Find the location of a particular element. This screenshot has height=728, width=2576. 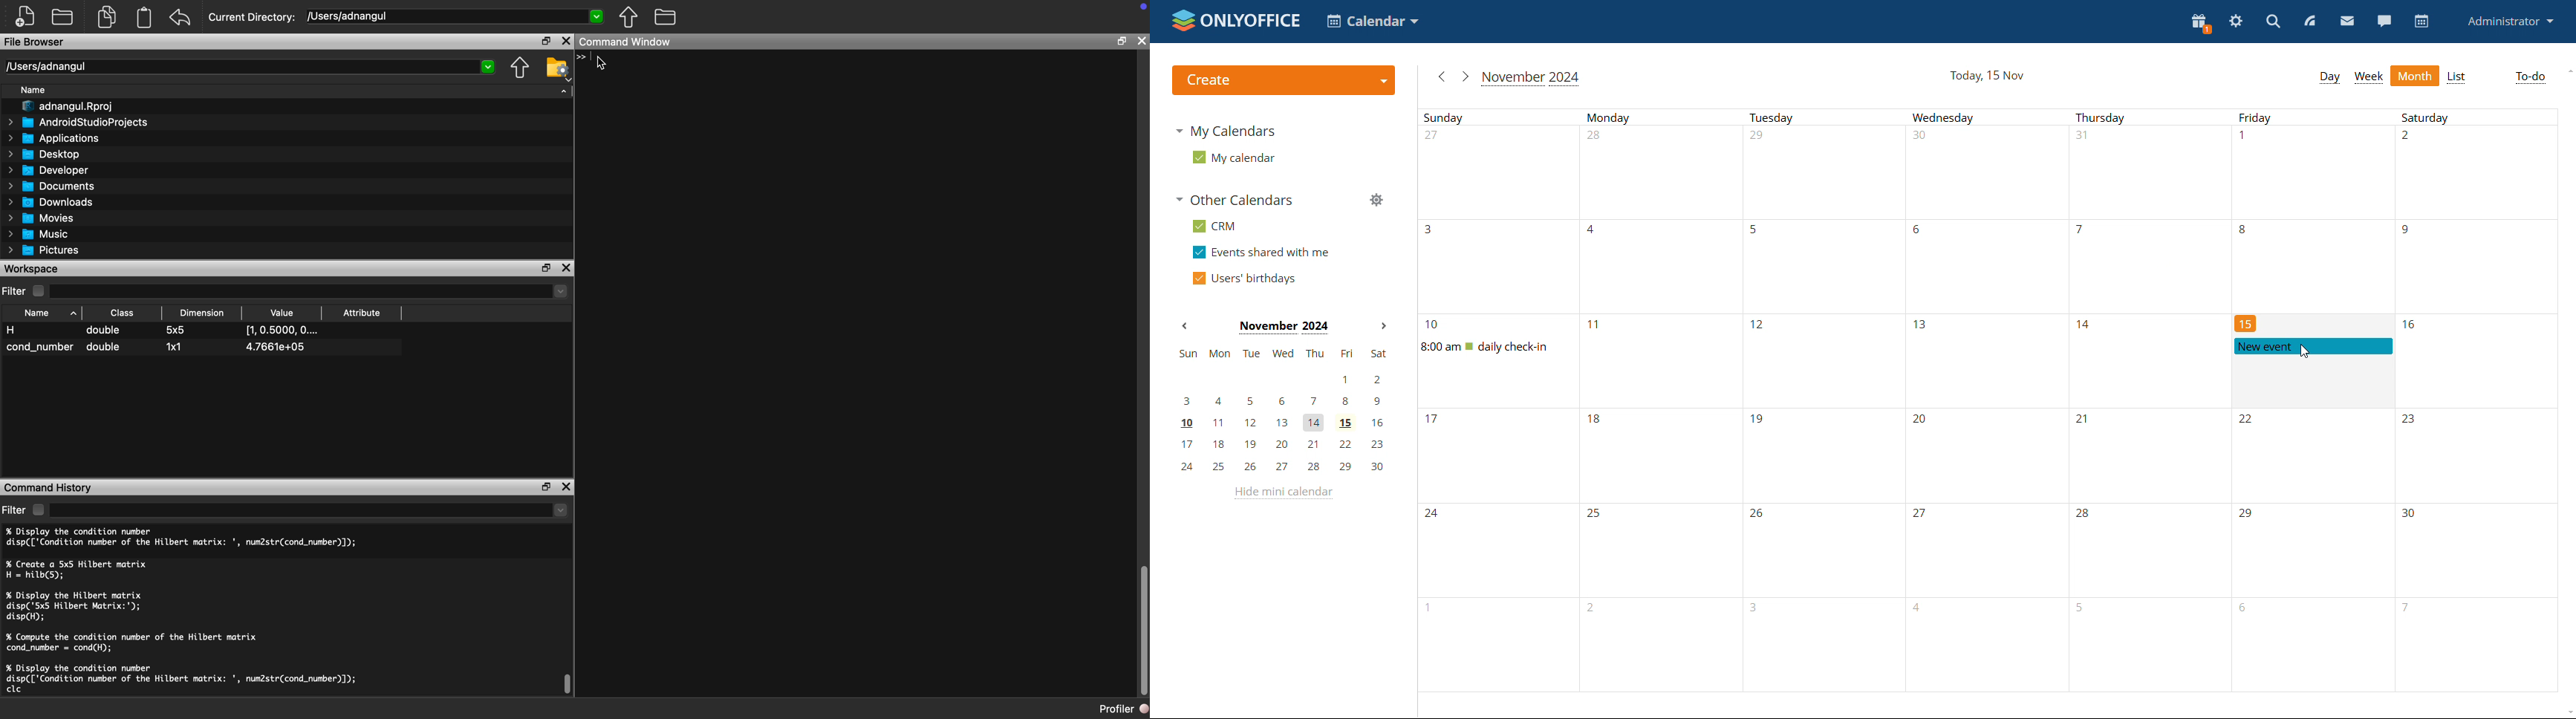

Folder is located at coordinates (665, 18).